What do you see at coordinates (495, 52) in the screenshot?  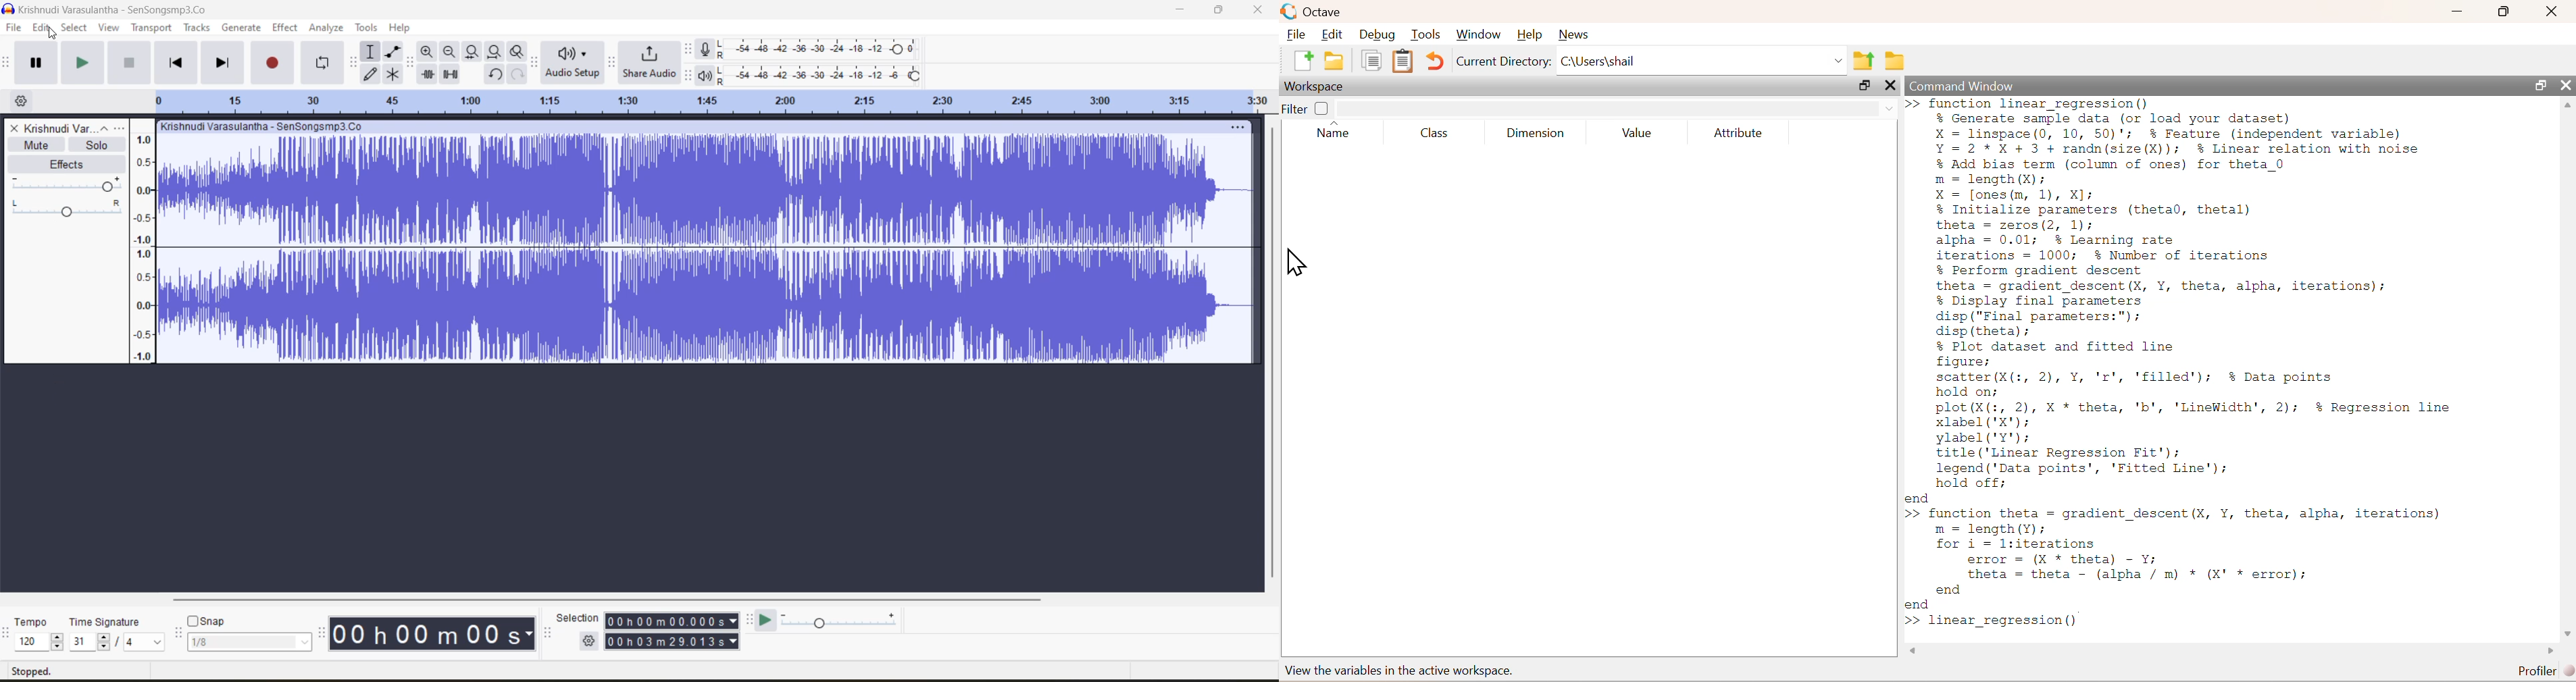 I see `fit project to width` at bounding box center [495, 52].